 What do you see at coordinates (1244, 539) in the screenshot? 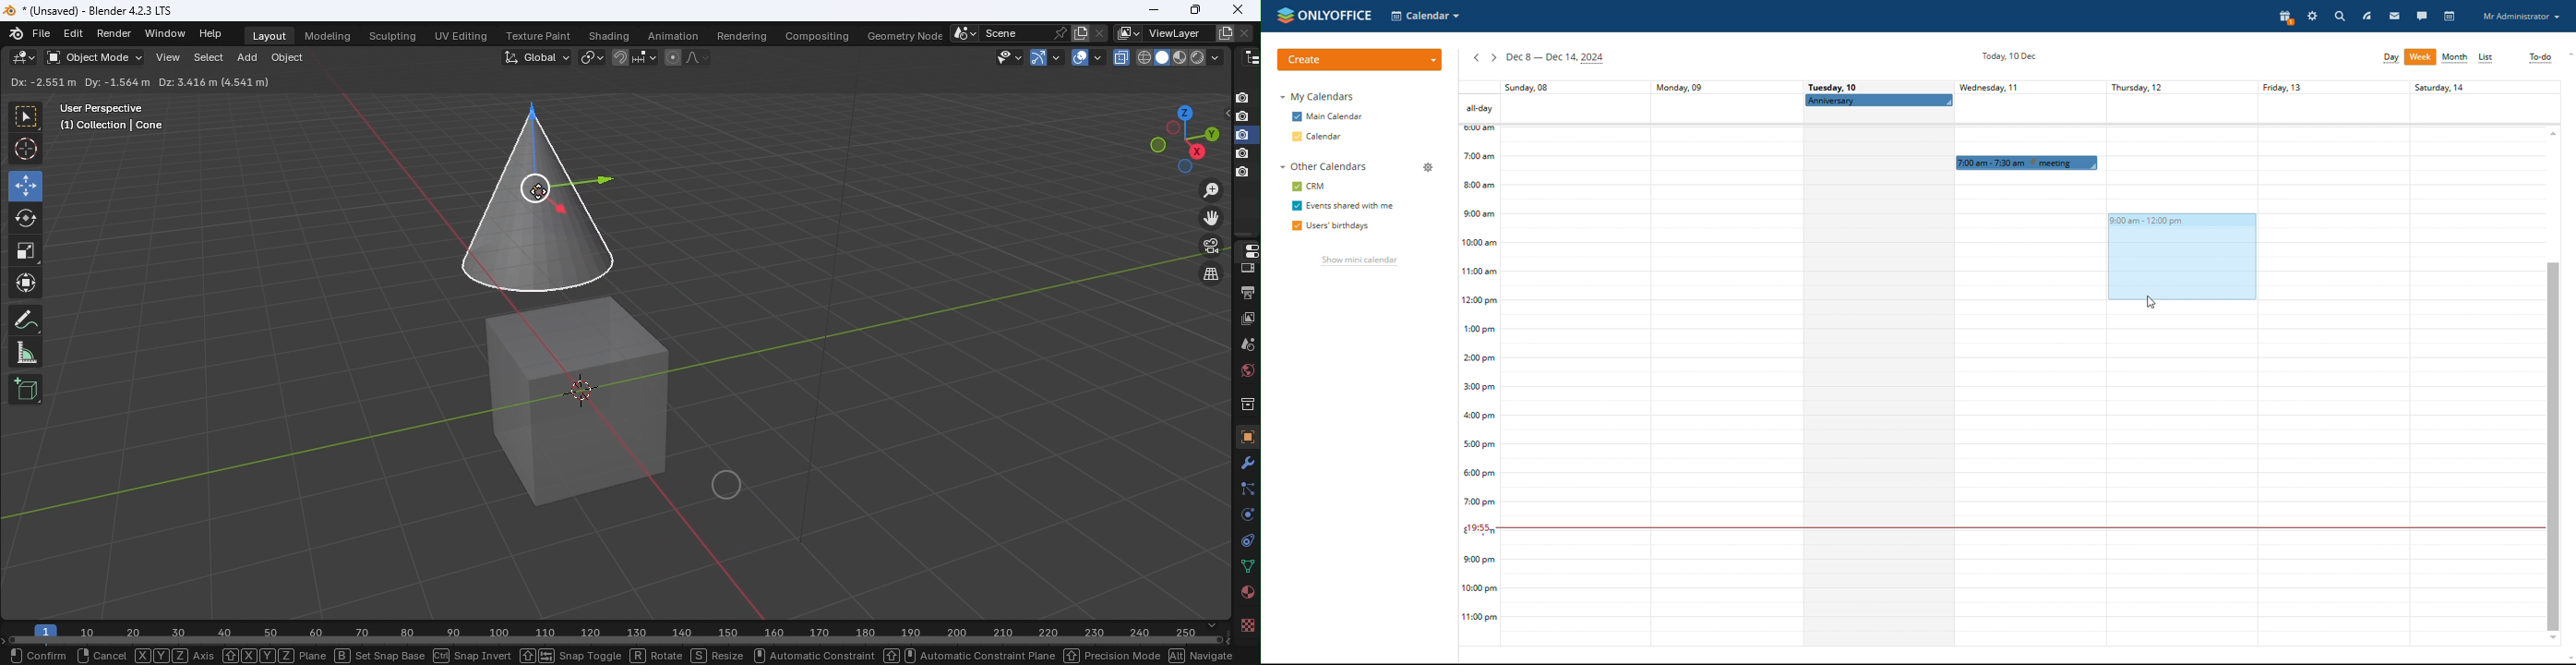
I see `Constraints` at bounding box center [1244, 539].